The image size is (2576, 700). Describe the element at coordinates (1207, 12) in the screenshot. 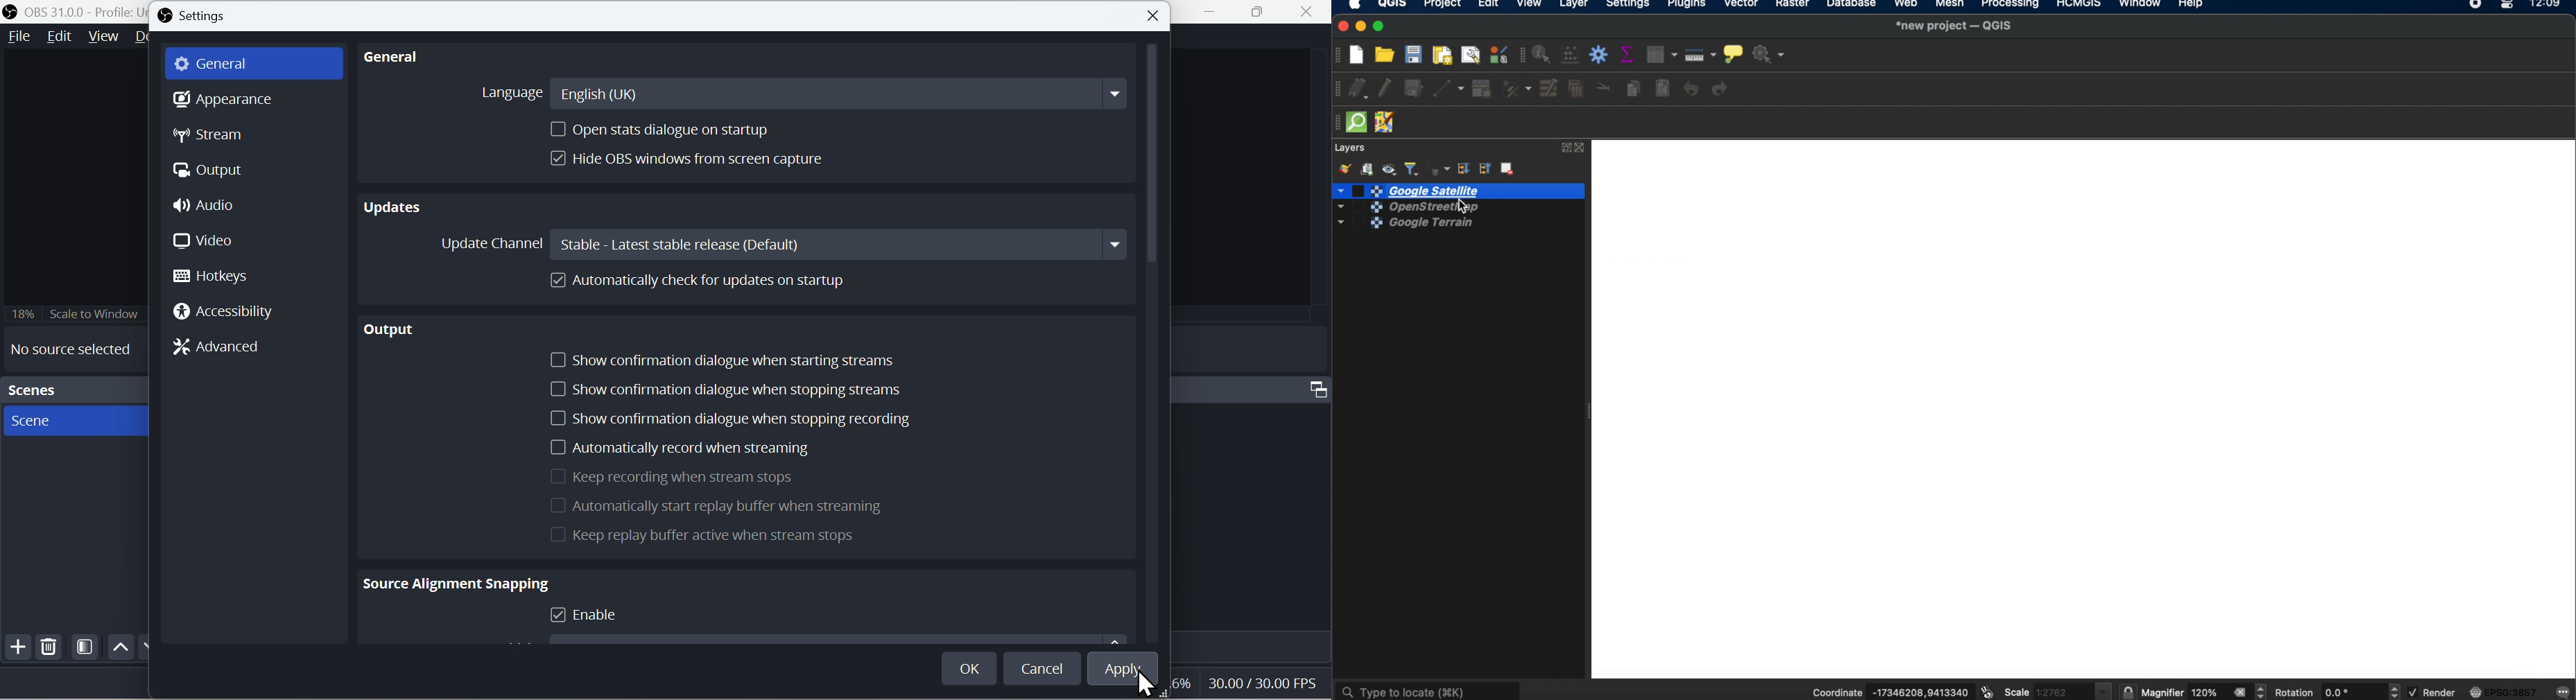

I see `Minimiza` at that location.